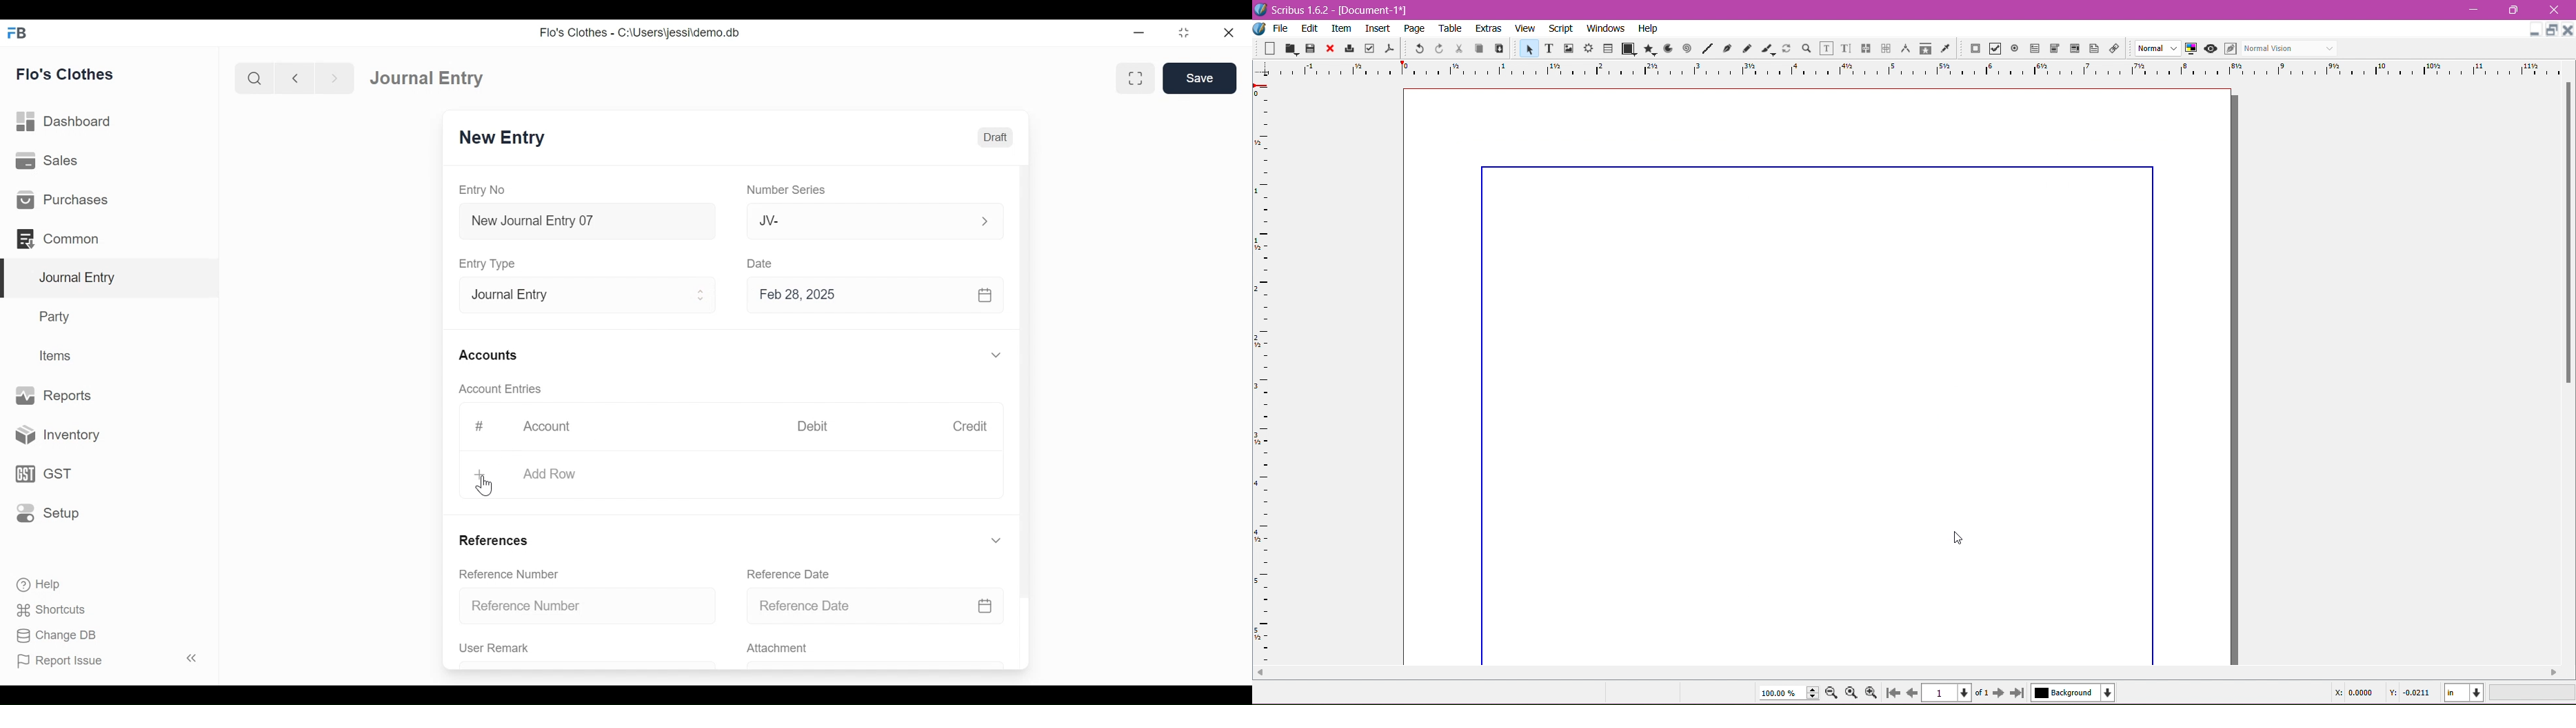 The height and width of the screenshot is (728, 2576). What do you see at coordinates (1560, 28) in the screenshot?
I see `Script` at bounding box center [1560, 28].